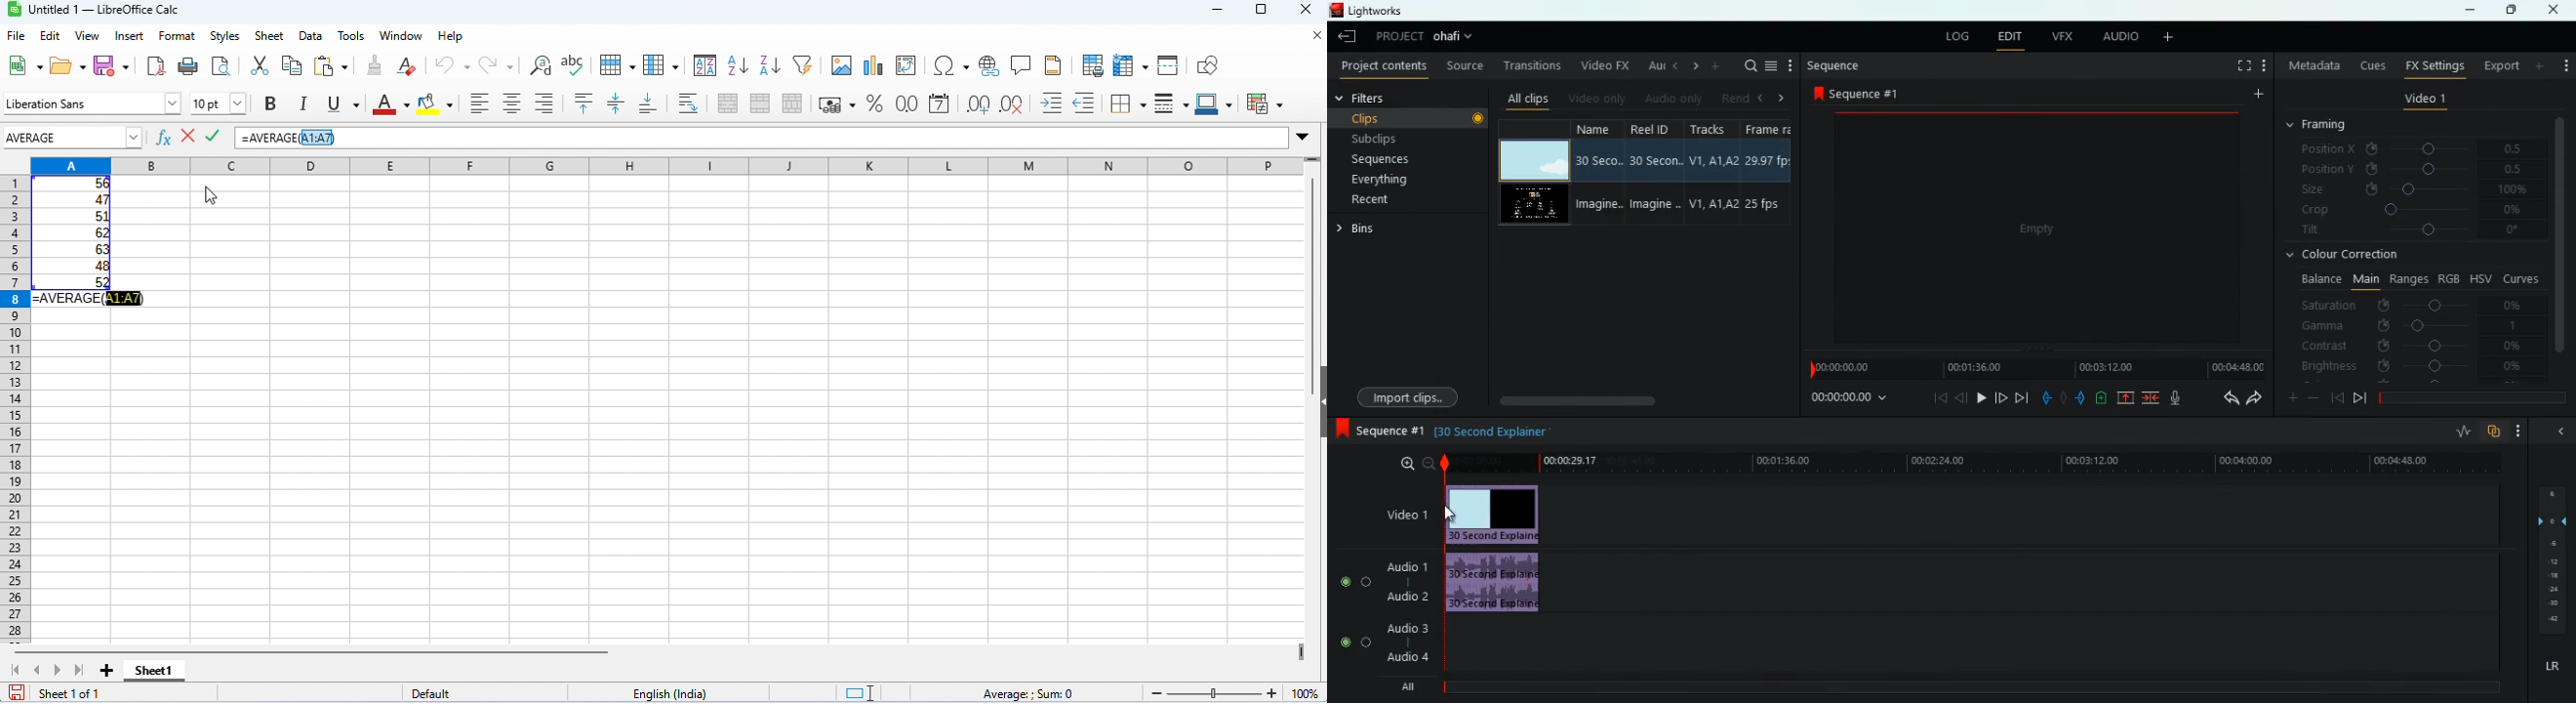 The image size is (2576, 728). What do you see at coordinates (2059, 37) in the screenshot?
I see `vfx` at bounding box center [2059, 37].